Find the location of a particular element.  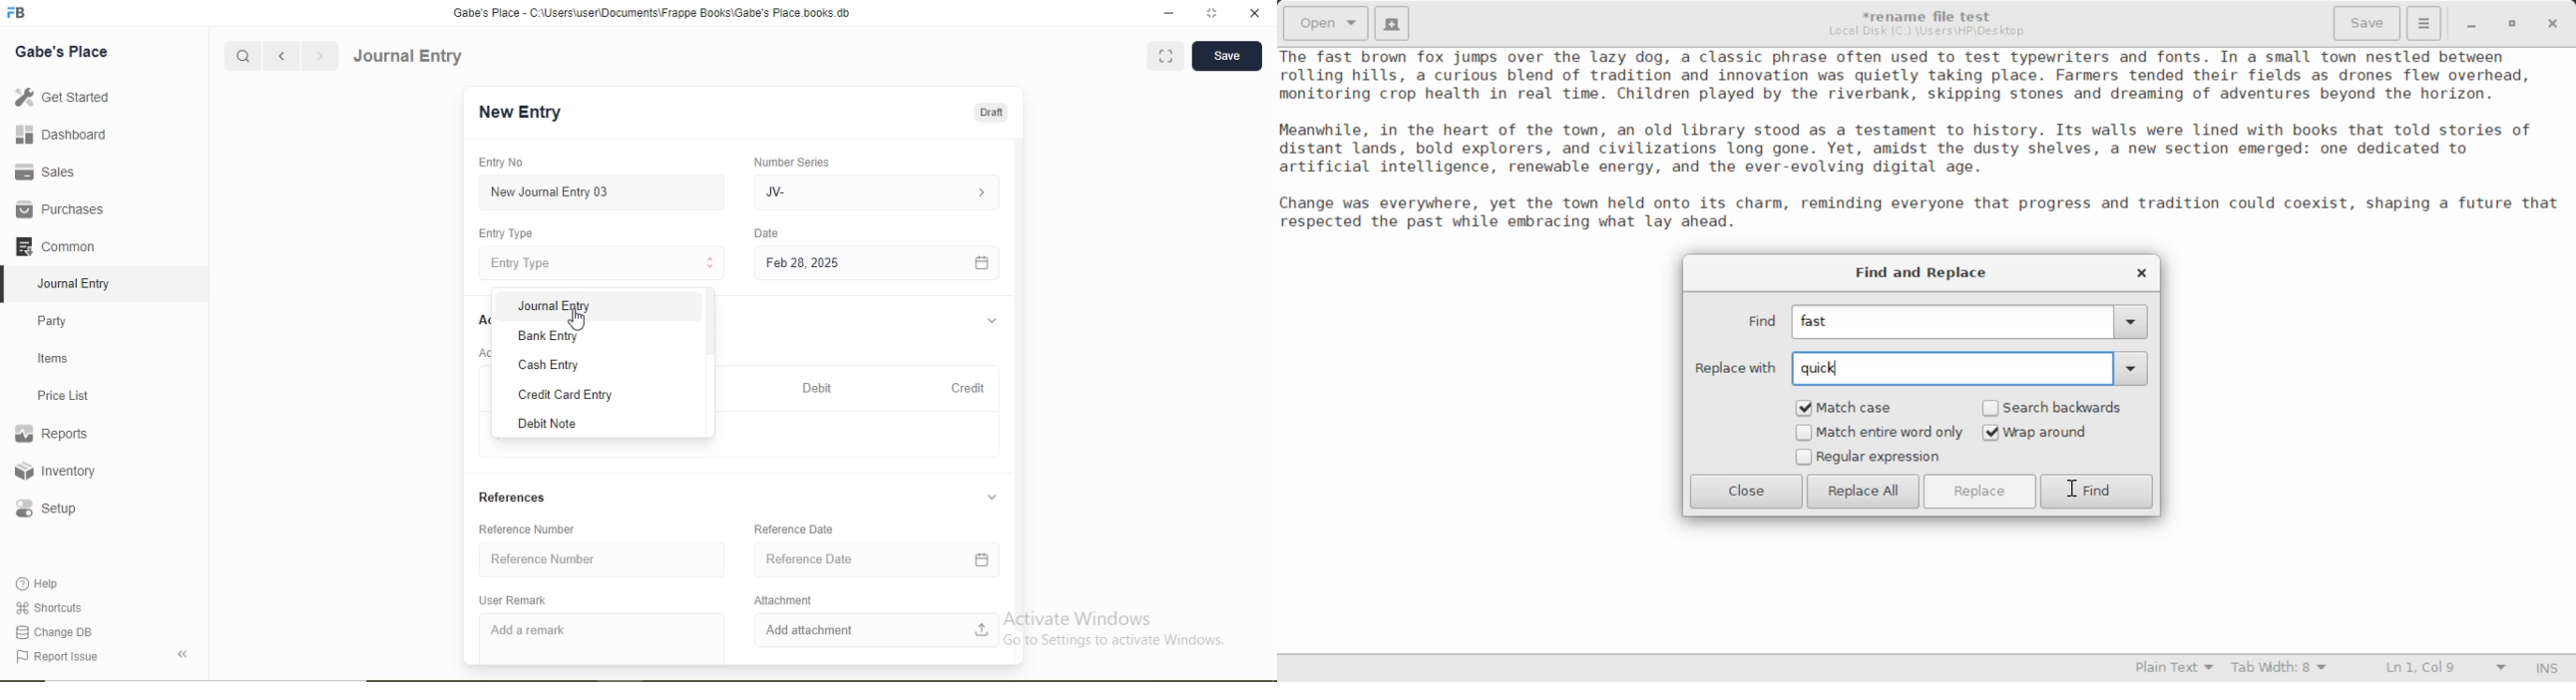

Reference Number is located at coordinates (526, 530).